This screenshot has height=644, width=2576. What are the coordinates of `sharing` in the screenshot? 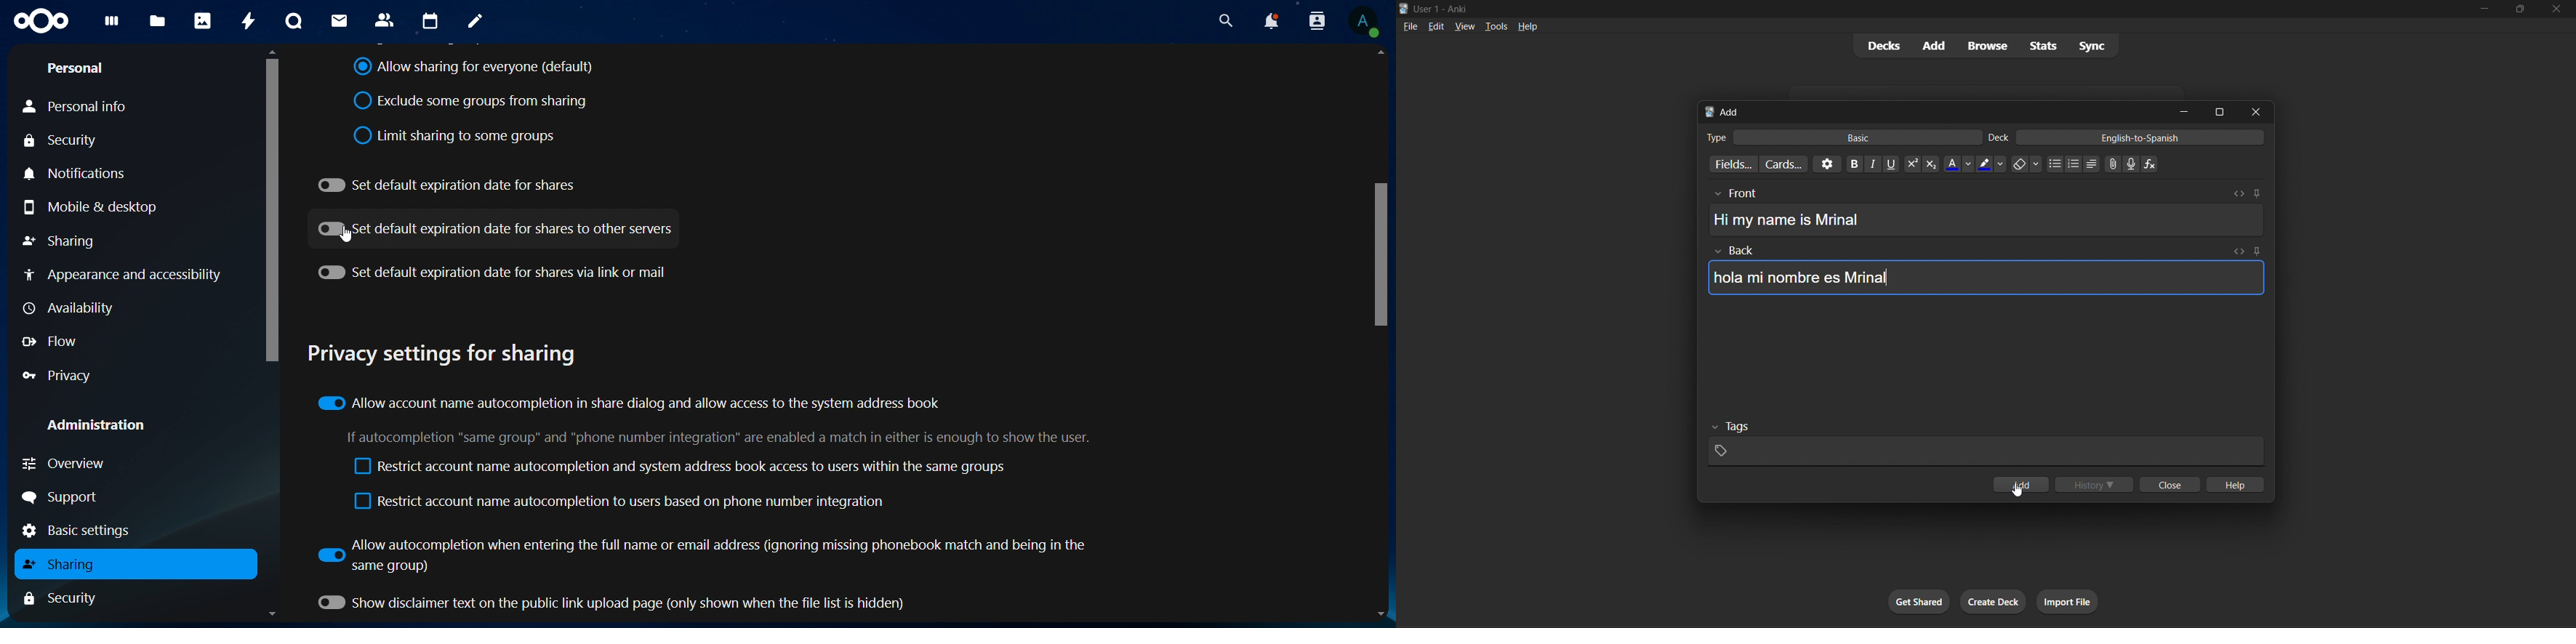 It's located at (61, 240).